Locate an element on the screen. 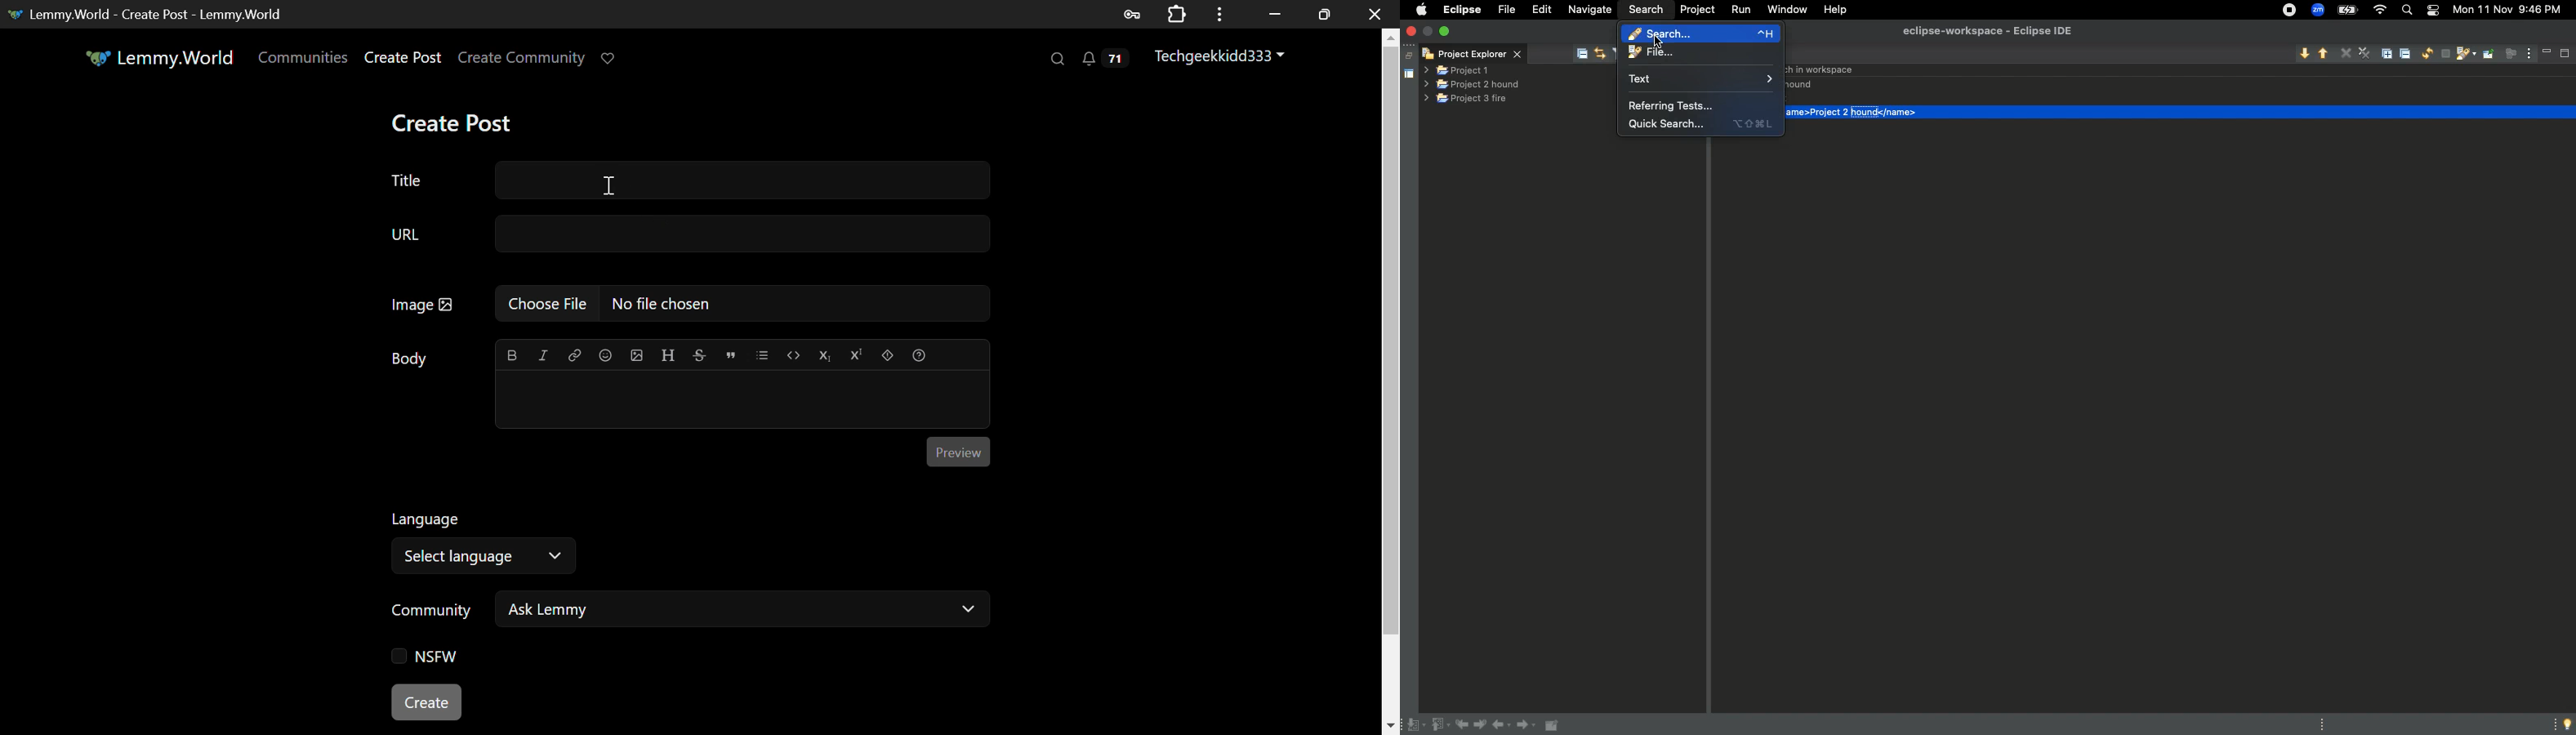 The image size is (2576, 756). Formatting Help is located at coordinates (918, 355).